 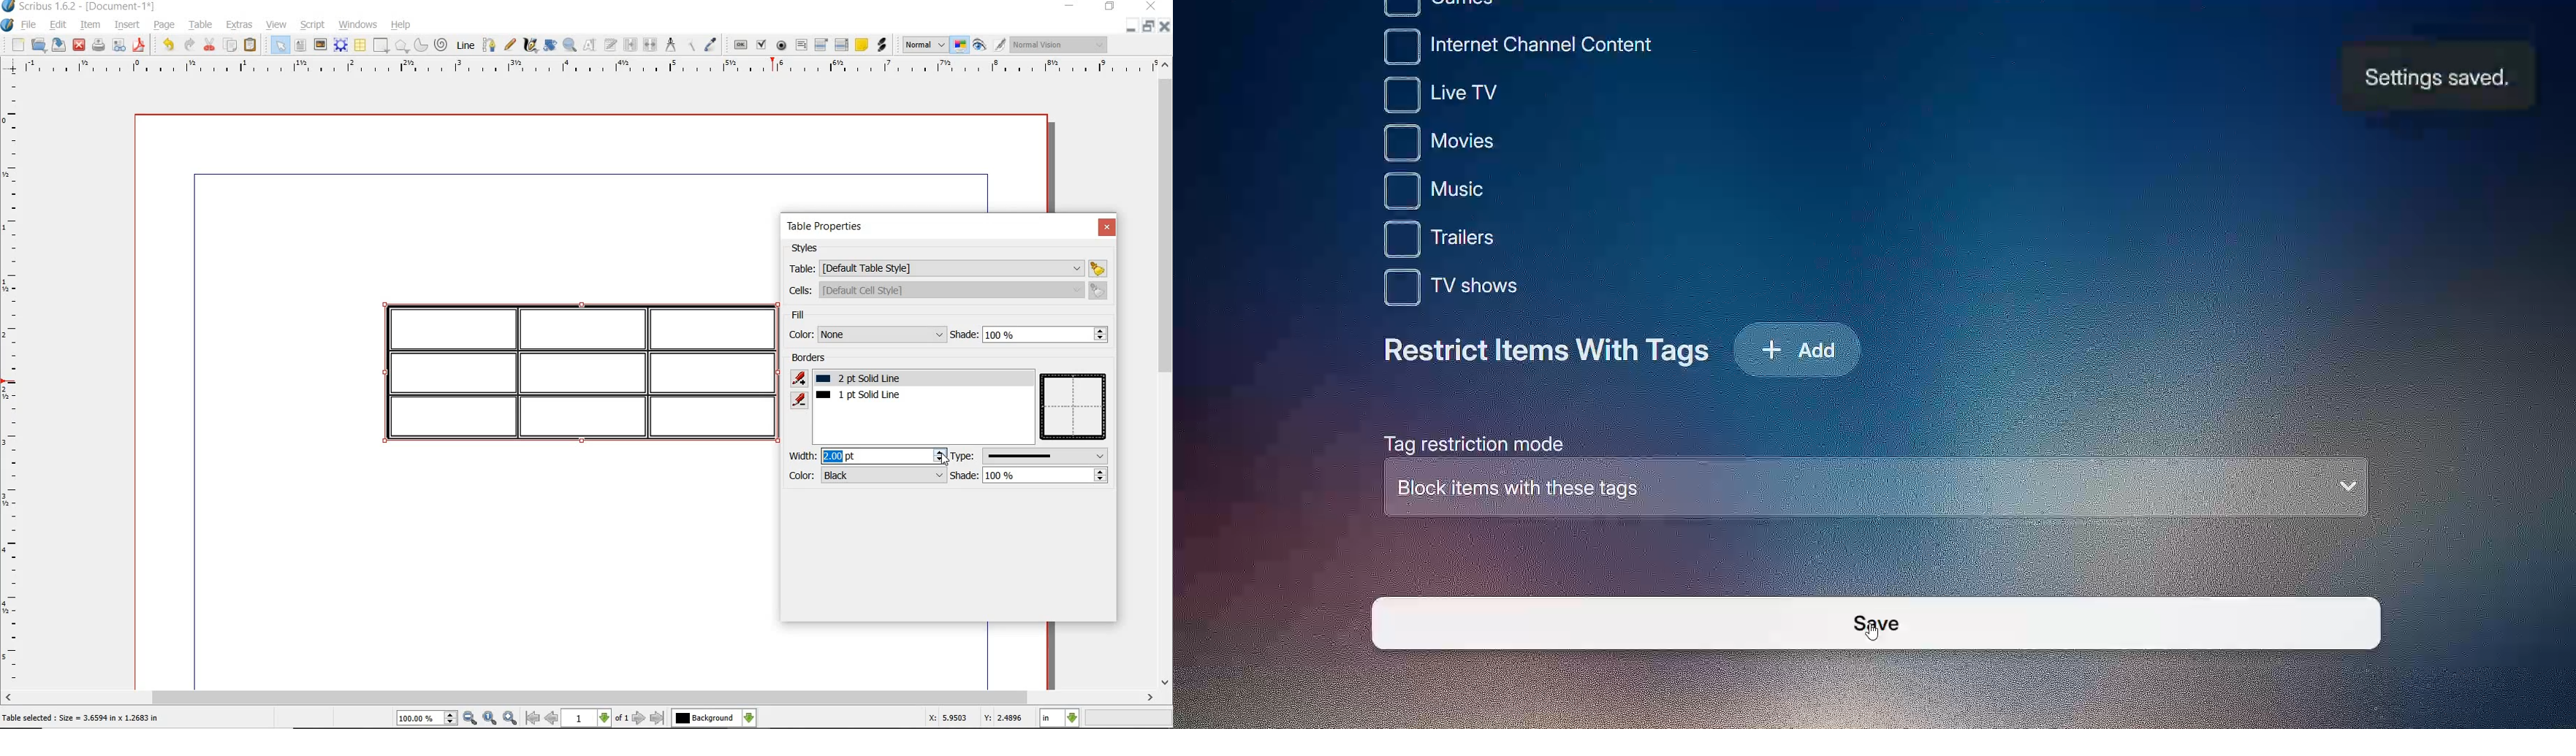 What do you see at coordinates (210, 45) in the screenshot?
I see `cut` at bounding box center [210, 45].